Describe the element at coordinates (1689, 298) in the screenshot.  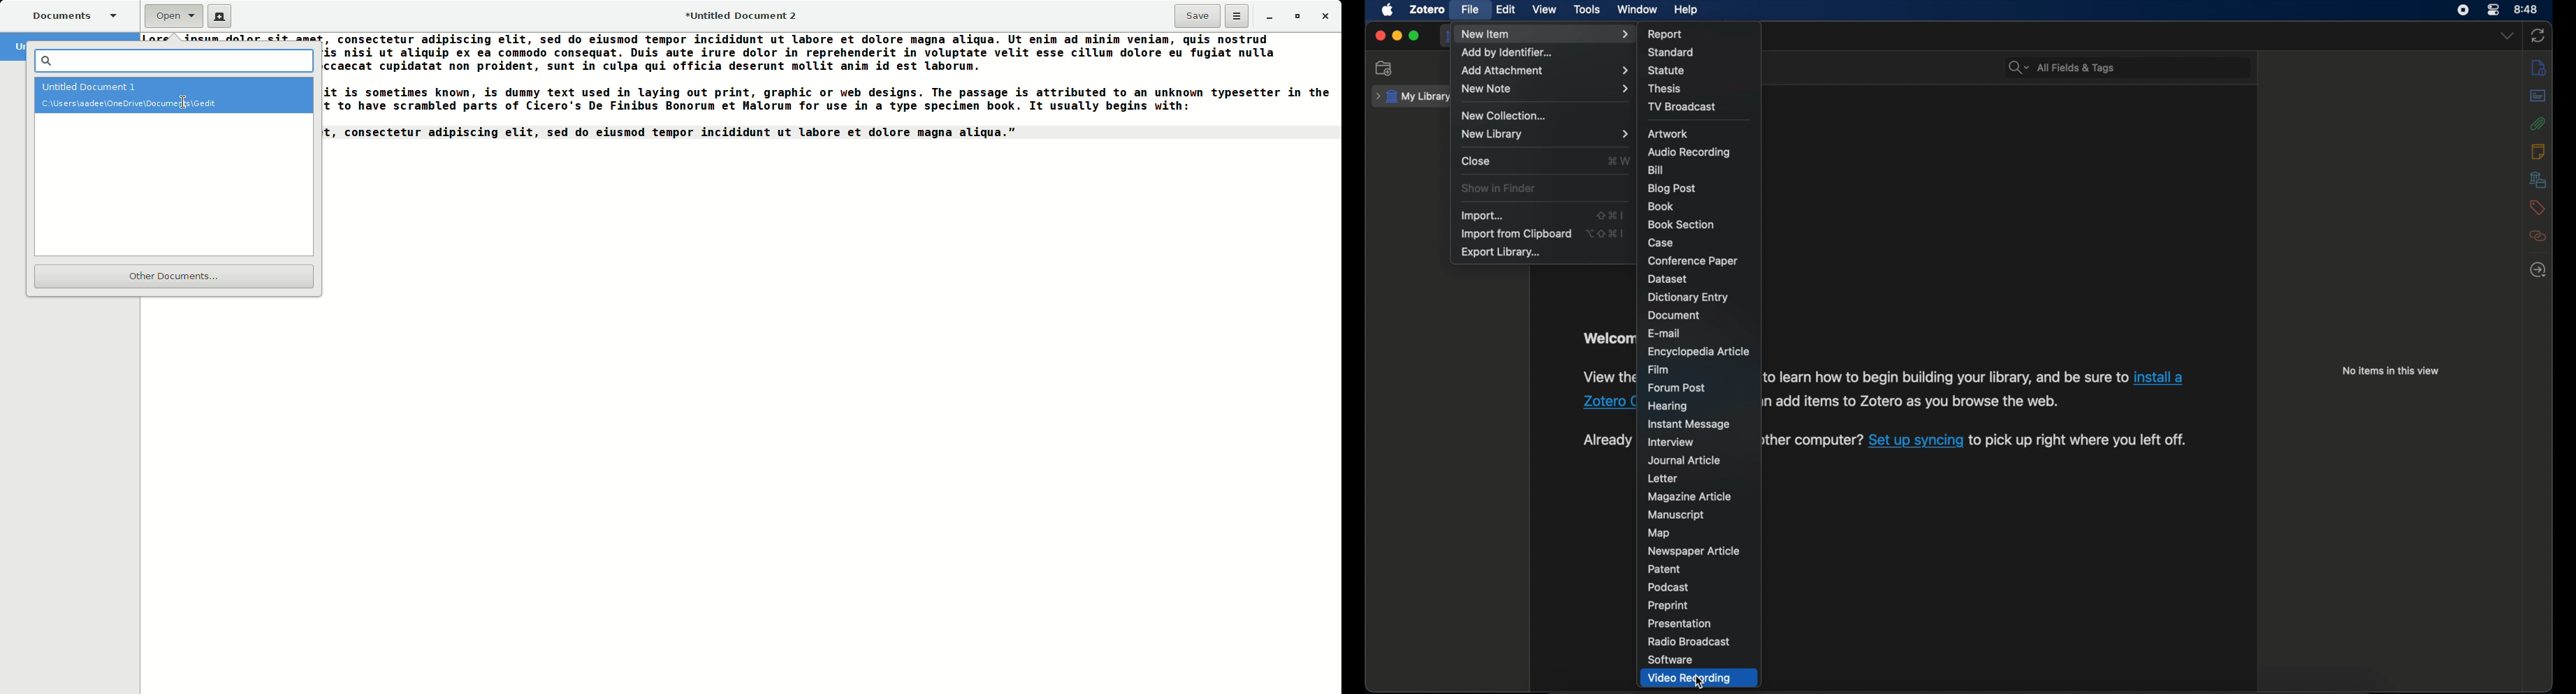
I see `dictionary entry` at that location.